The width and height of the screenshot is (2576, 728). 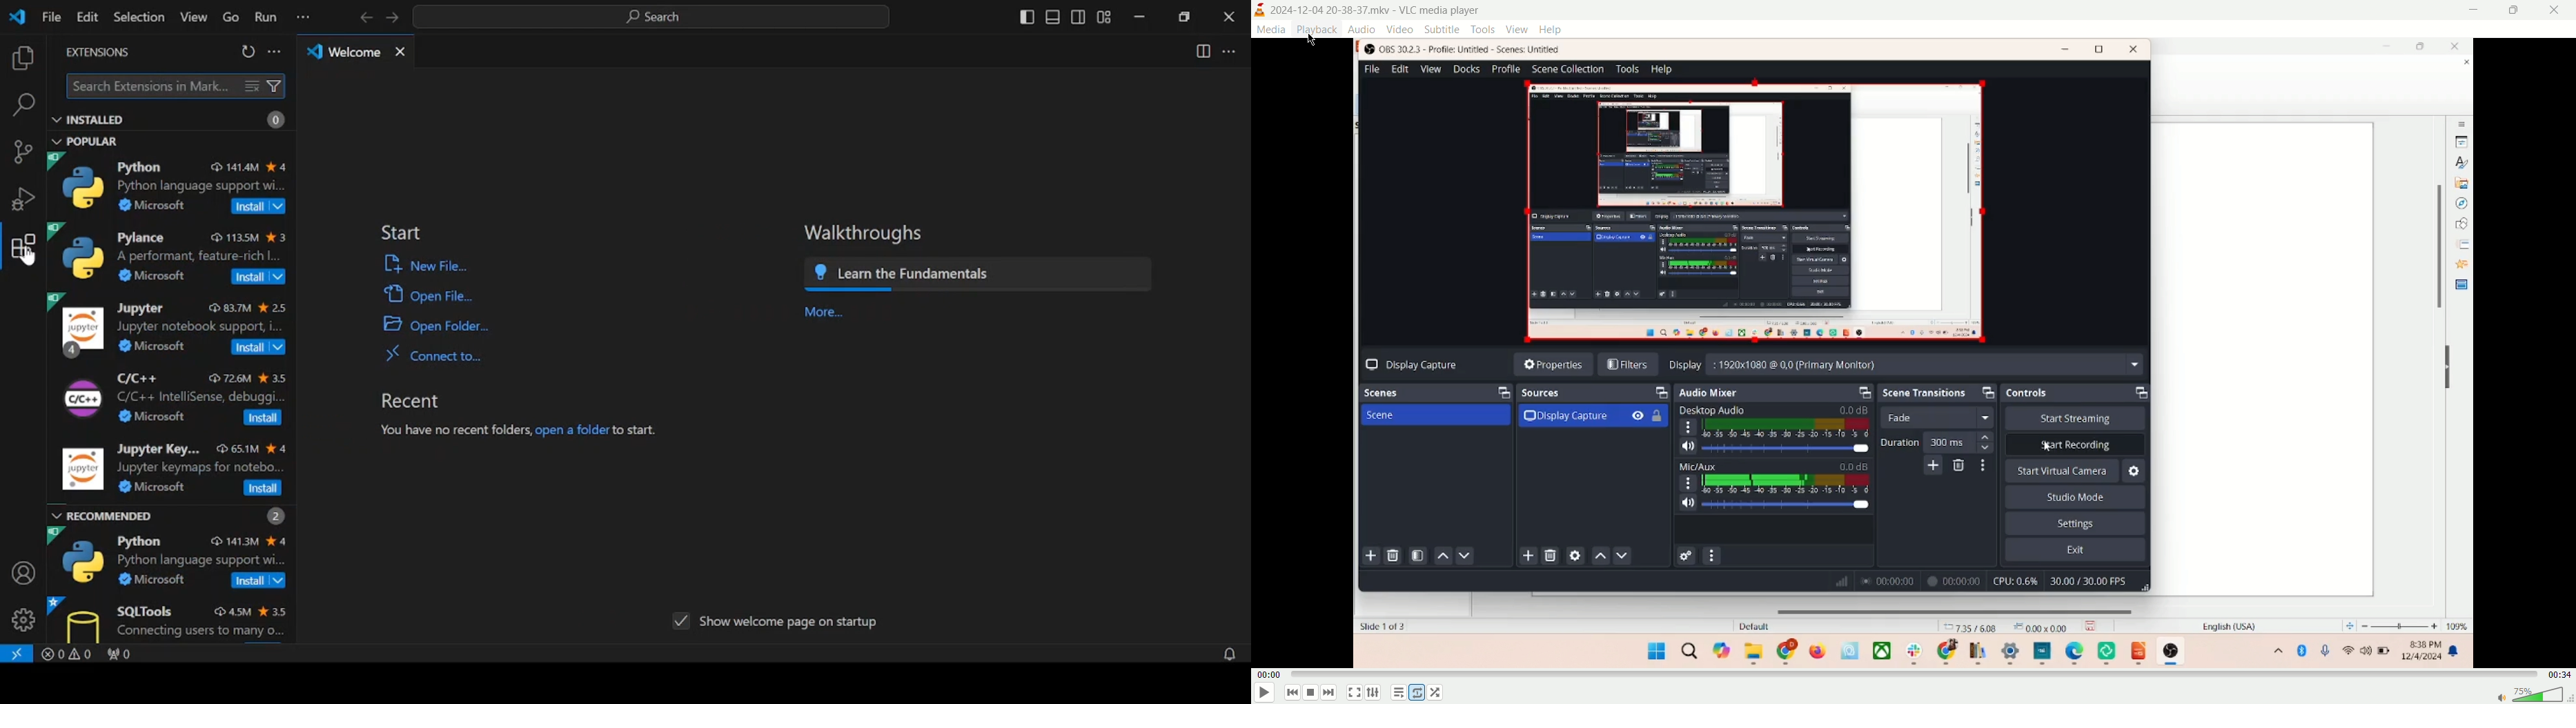 What do you see at coordinates (1516, 30) in the screenshot?
I see `view` at bounding box center [1516, 30].